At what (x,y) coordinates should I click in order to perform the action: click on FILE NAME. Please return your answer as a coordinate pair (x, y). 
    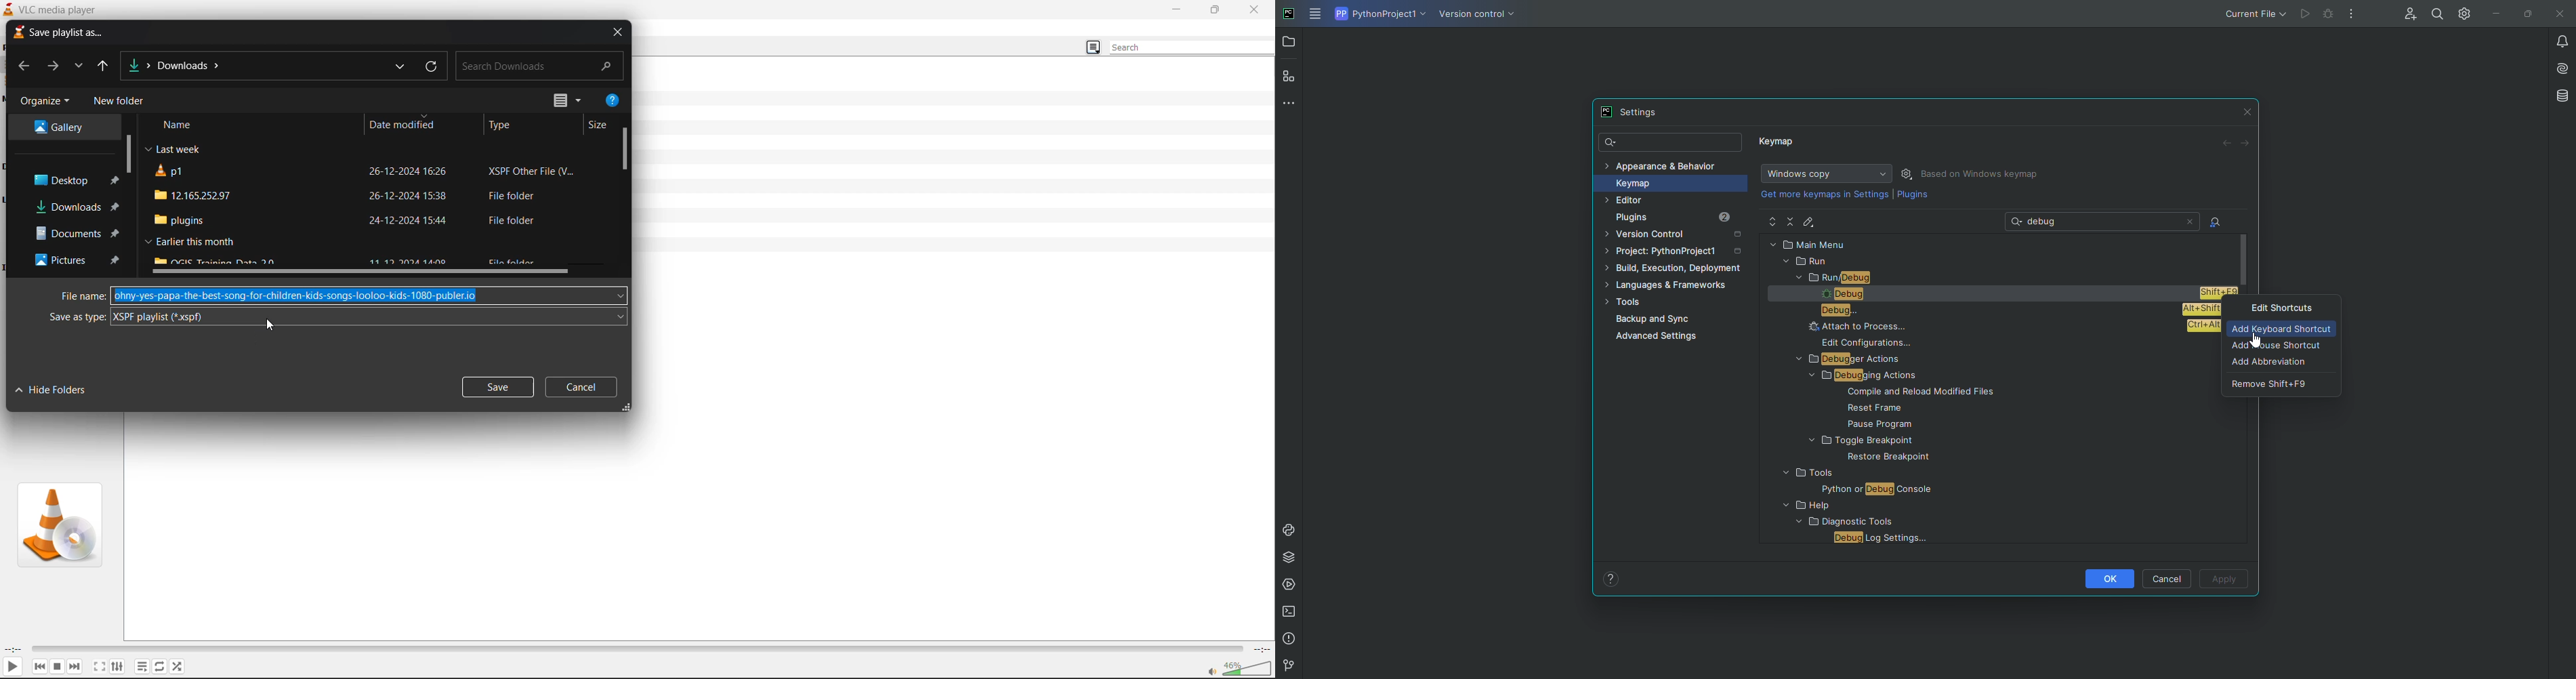
    Looking at the image, I should click on (1877, 538).